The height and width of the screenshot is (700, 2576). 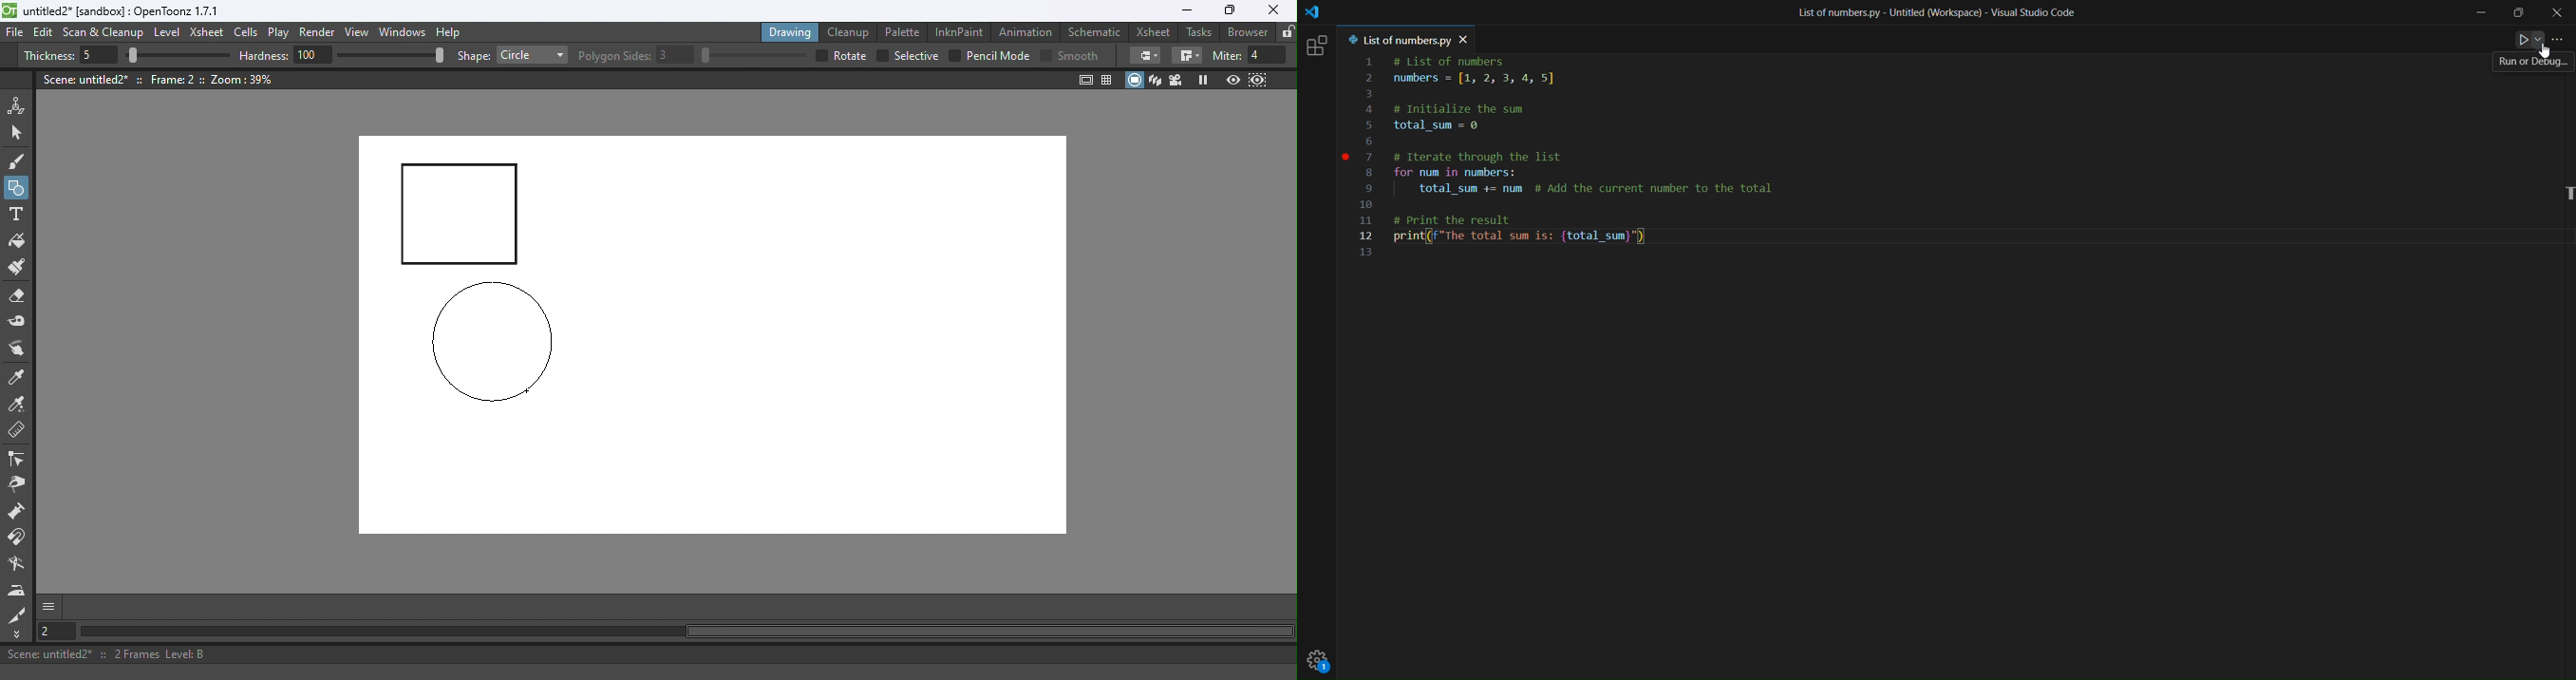 I want to click on Camera stand view, so click(x=1136, y=80).